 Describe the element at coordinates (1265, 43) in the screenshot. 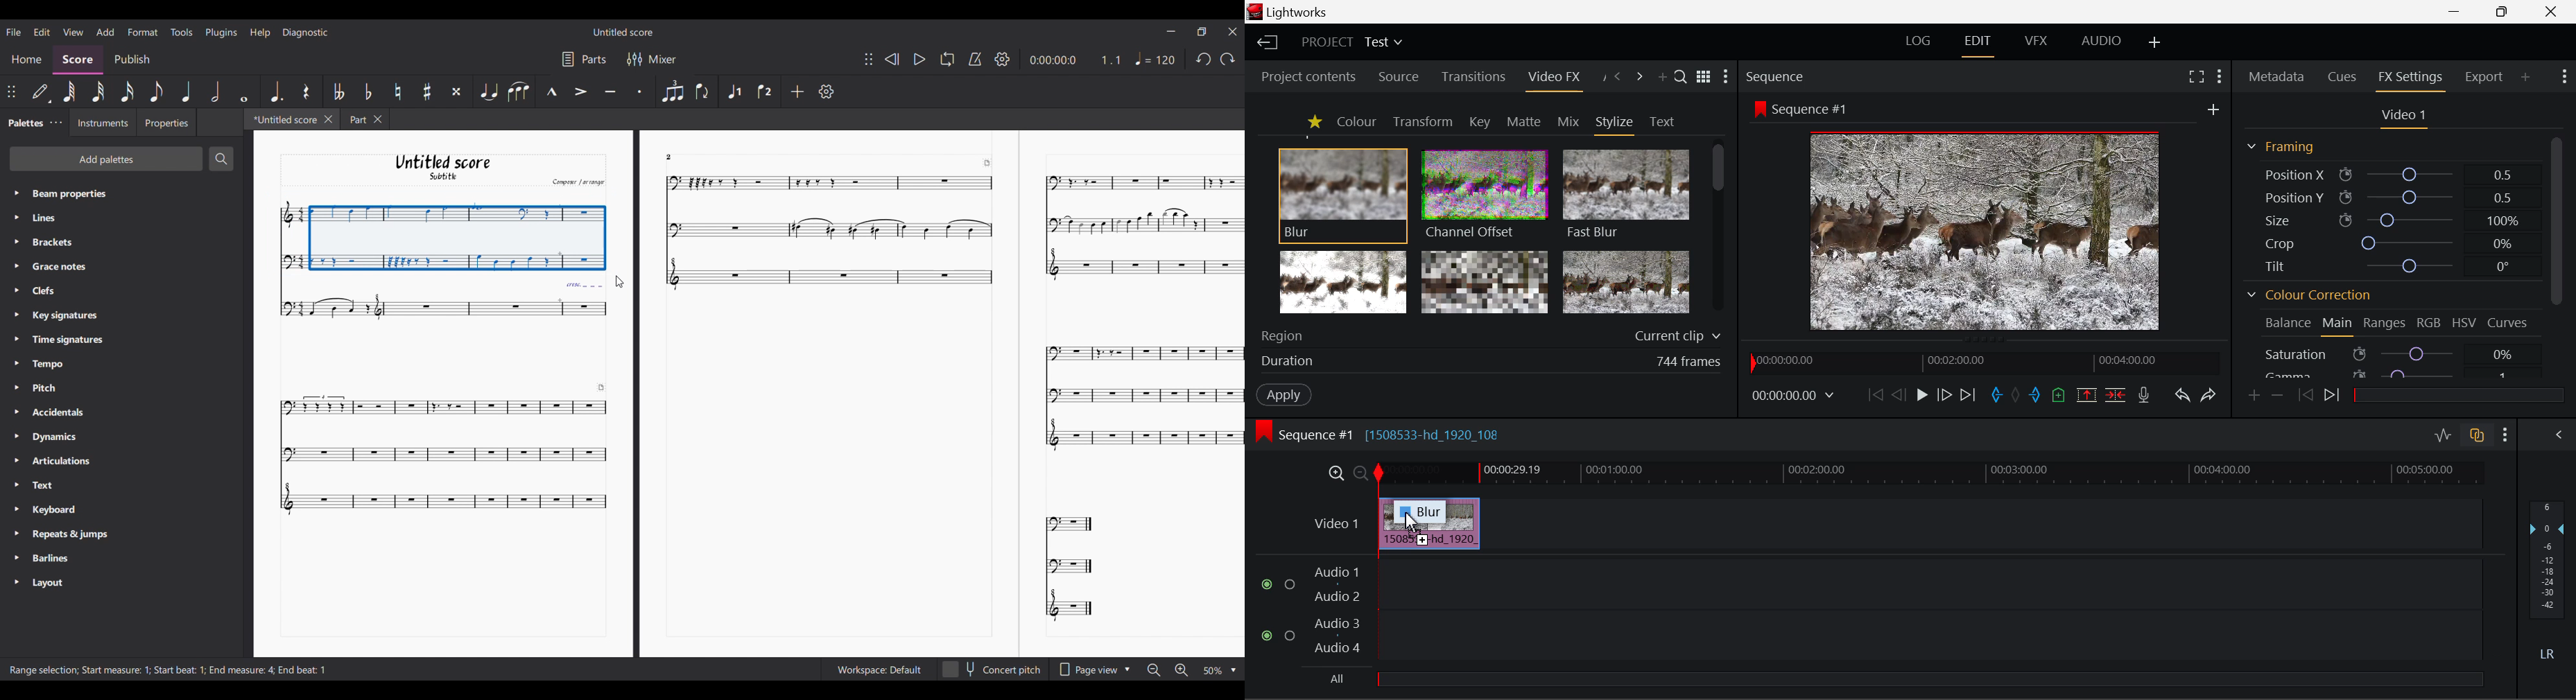

I see `Back to Homepage` at that location.